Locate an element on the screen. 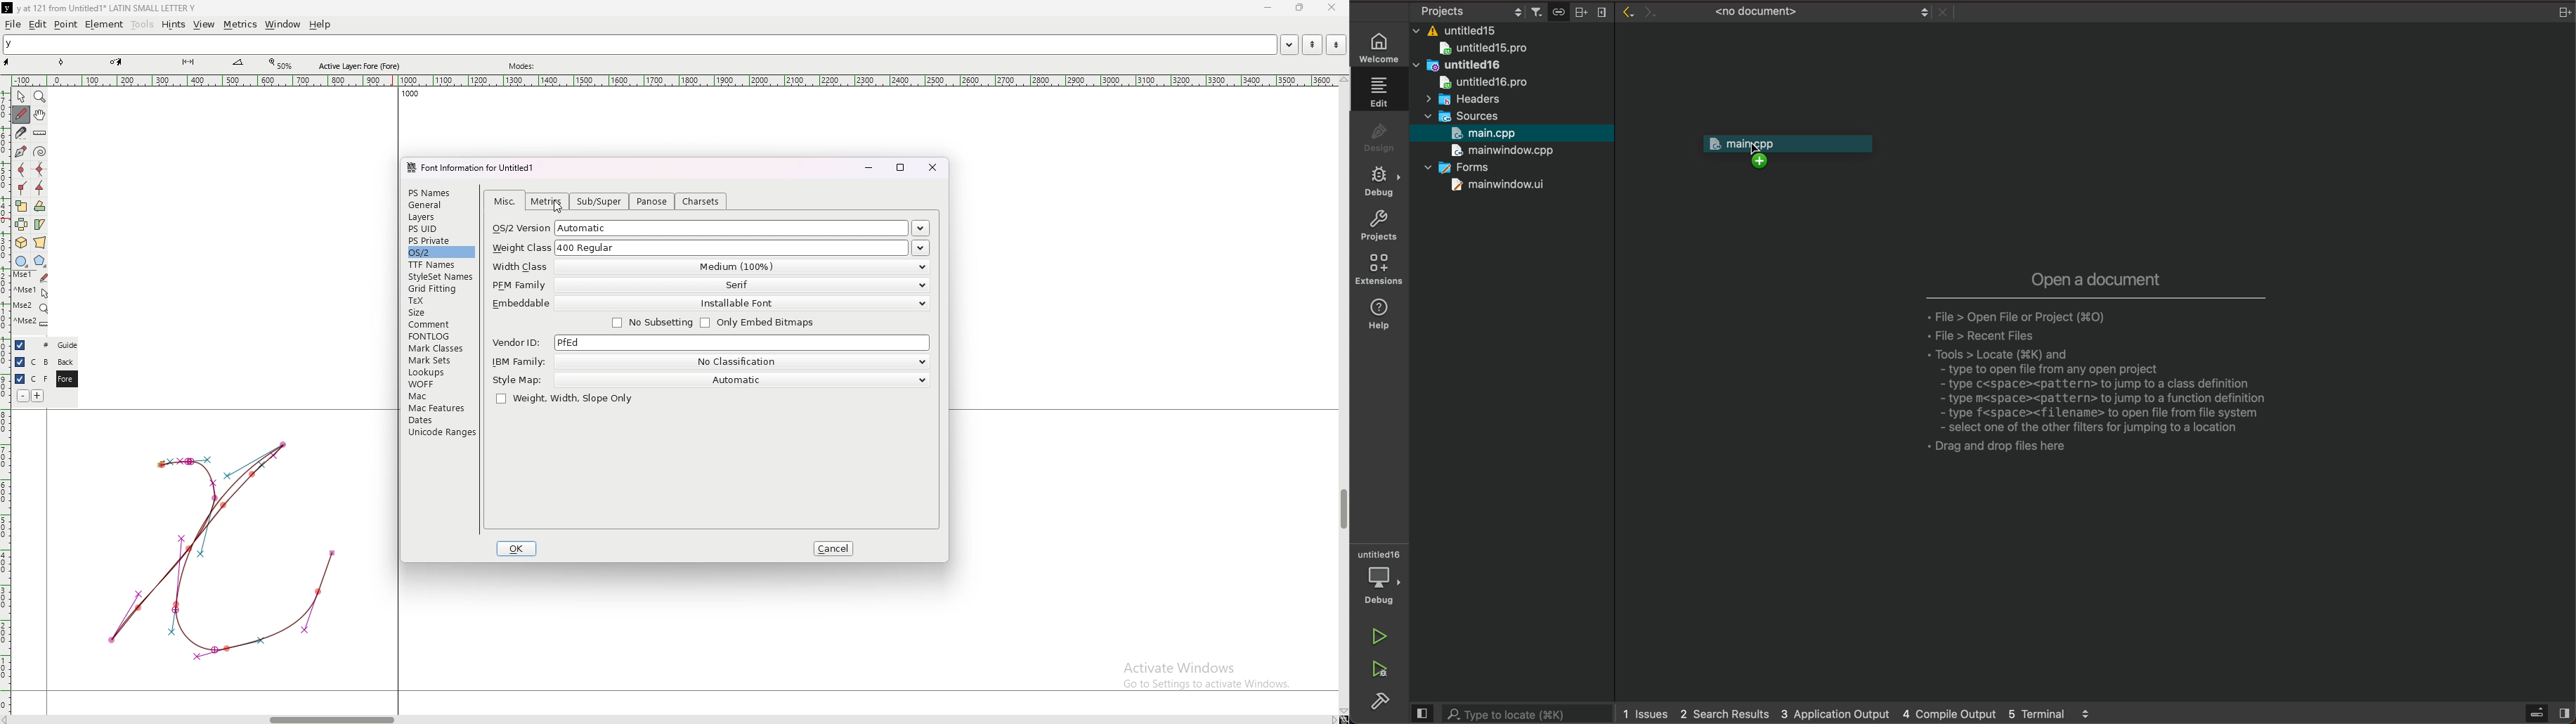 The width and height of the screenshot is (2576, 728). 1000 is located at coordinates (407, 96).